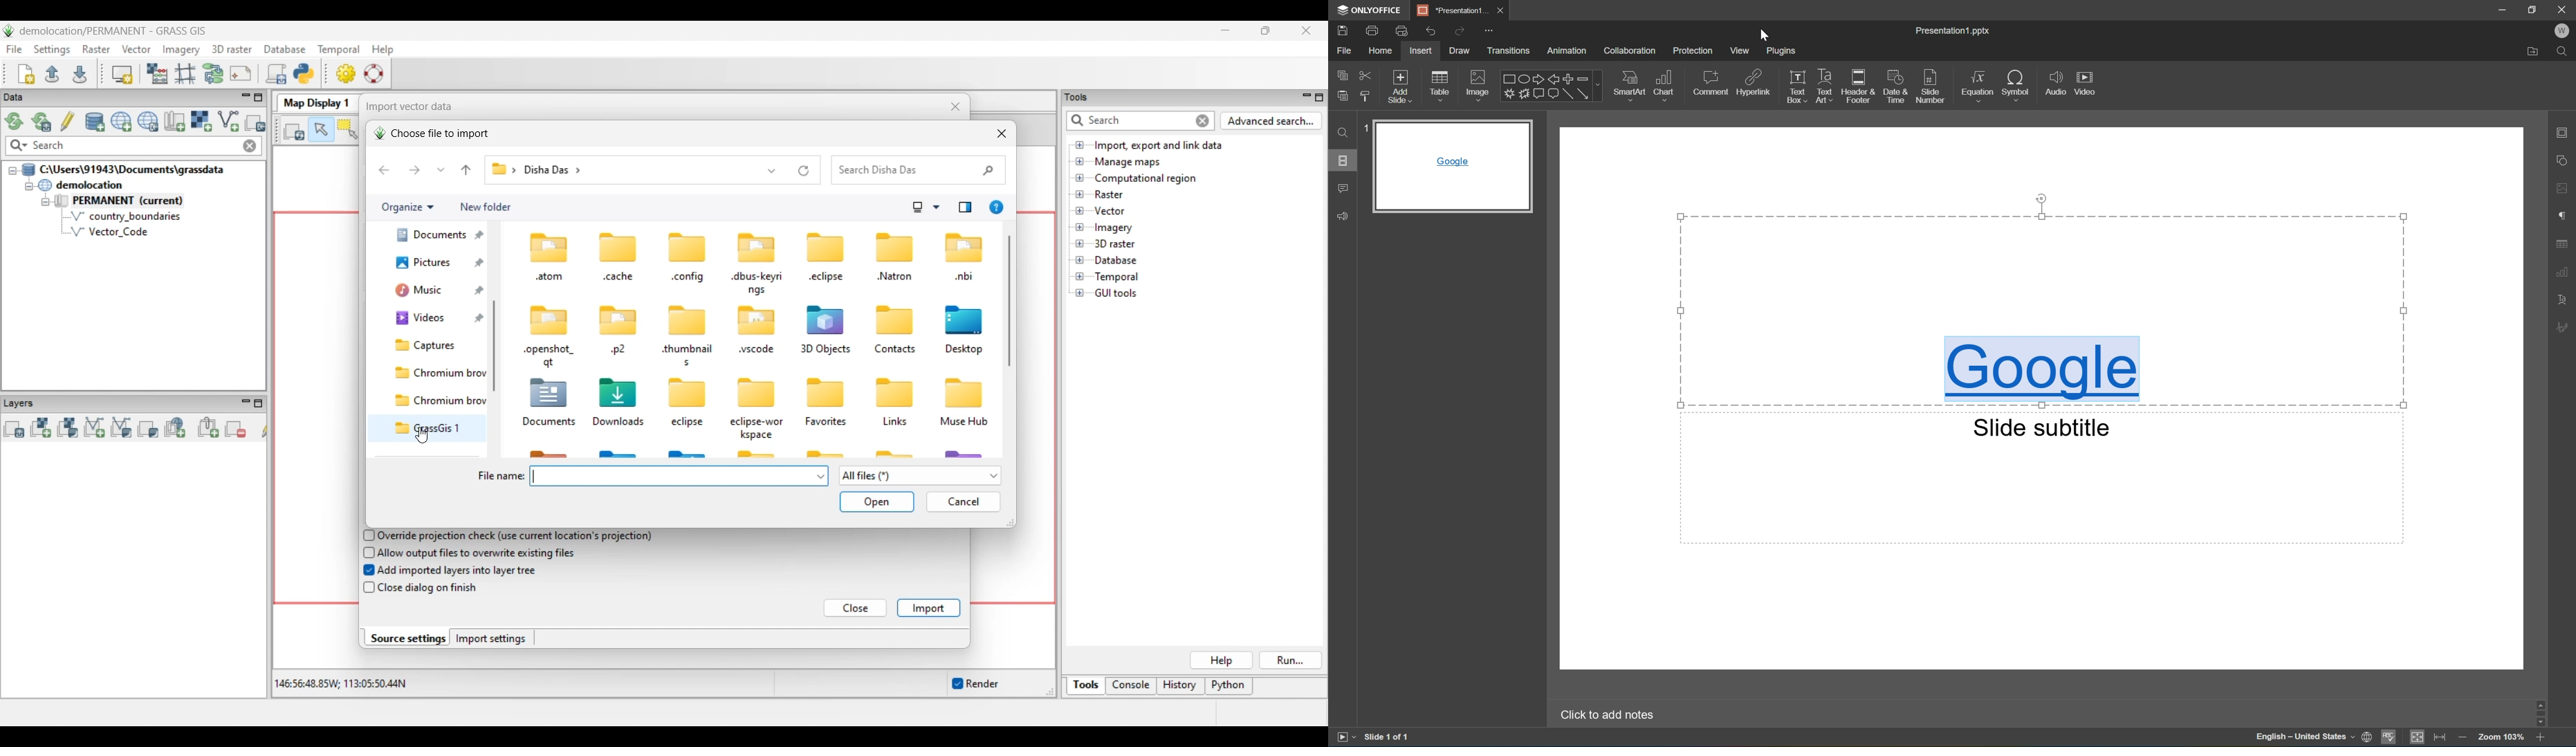  I want to click on Close interface, so click(1305, 30).